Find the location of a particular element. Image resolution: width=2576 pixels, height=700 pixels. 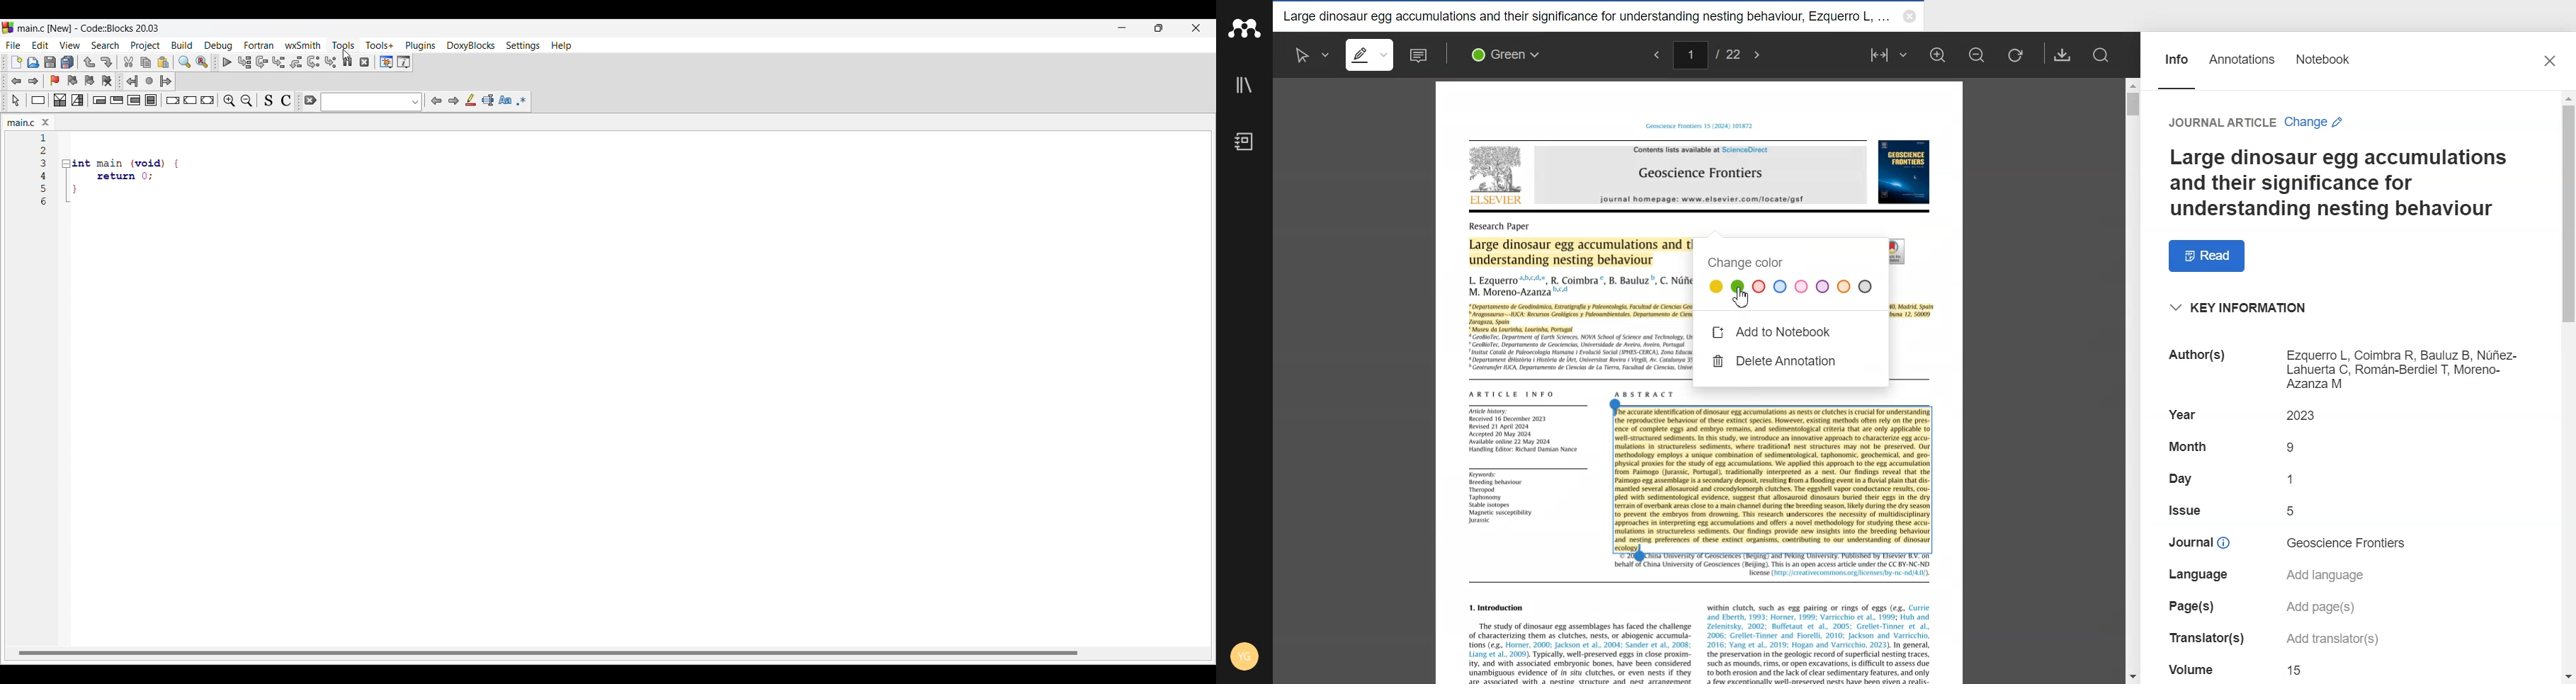

text is located at coordinates (2182, 414).